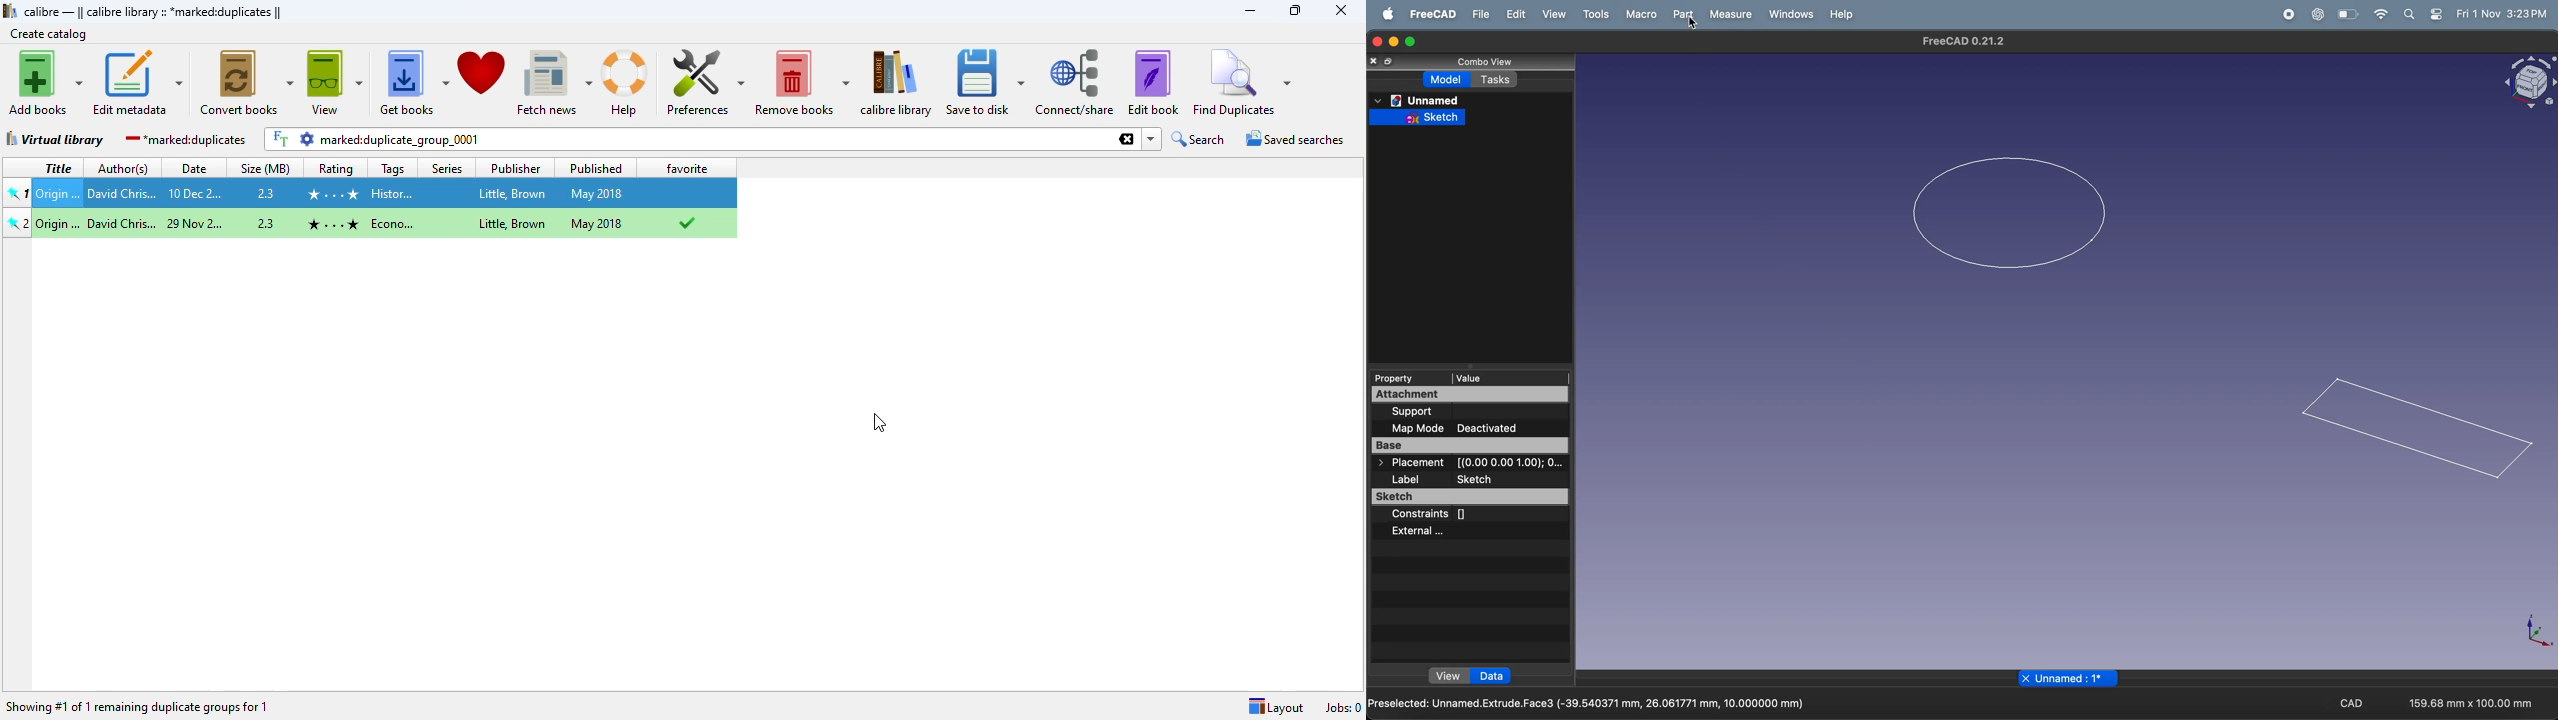  What do you see at coordinates (1243, 83) in the screenshot?
I see `find duplicates` at bounding box center [1243, 83].